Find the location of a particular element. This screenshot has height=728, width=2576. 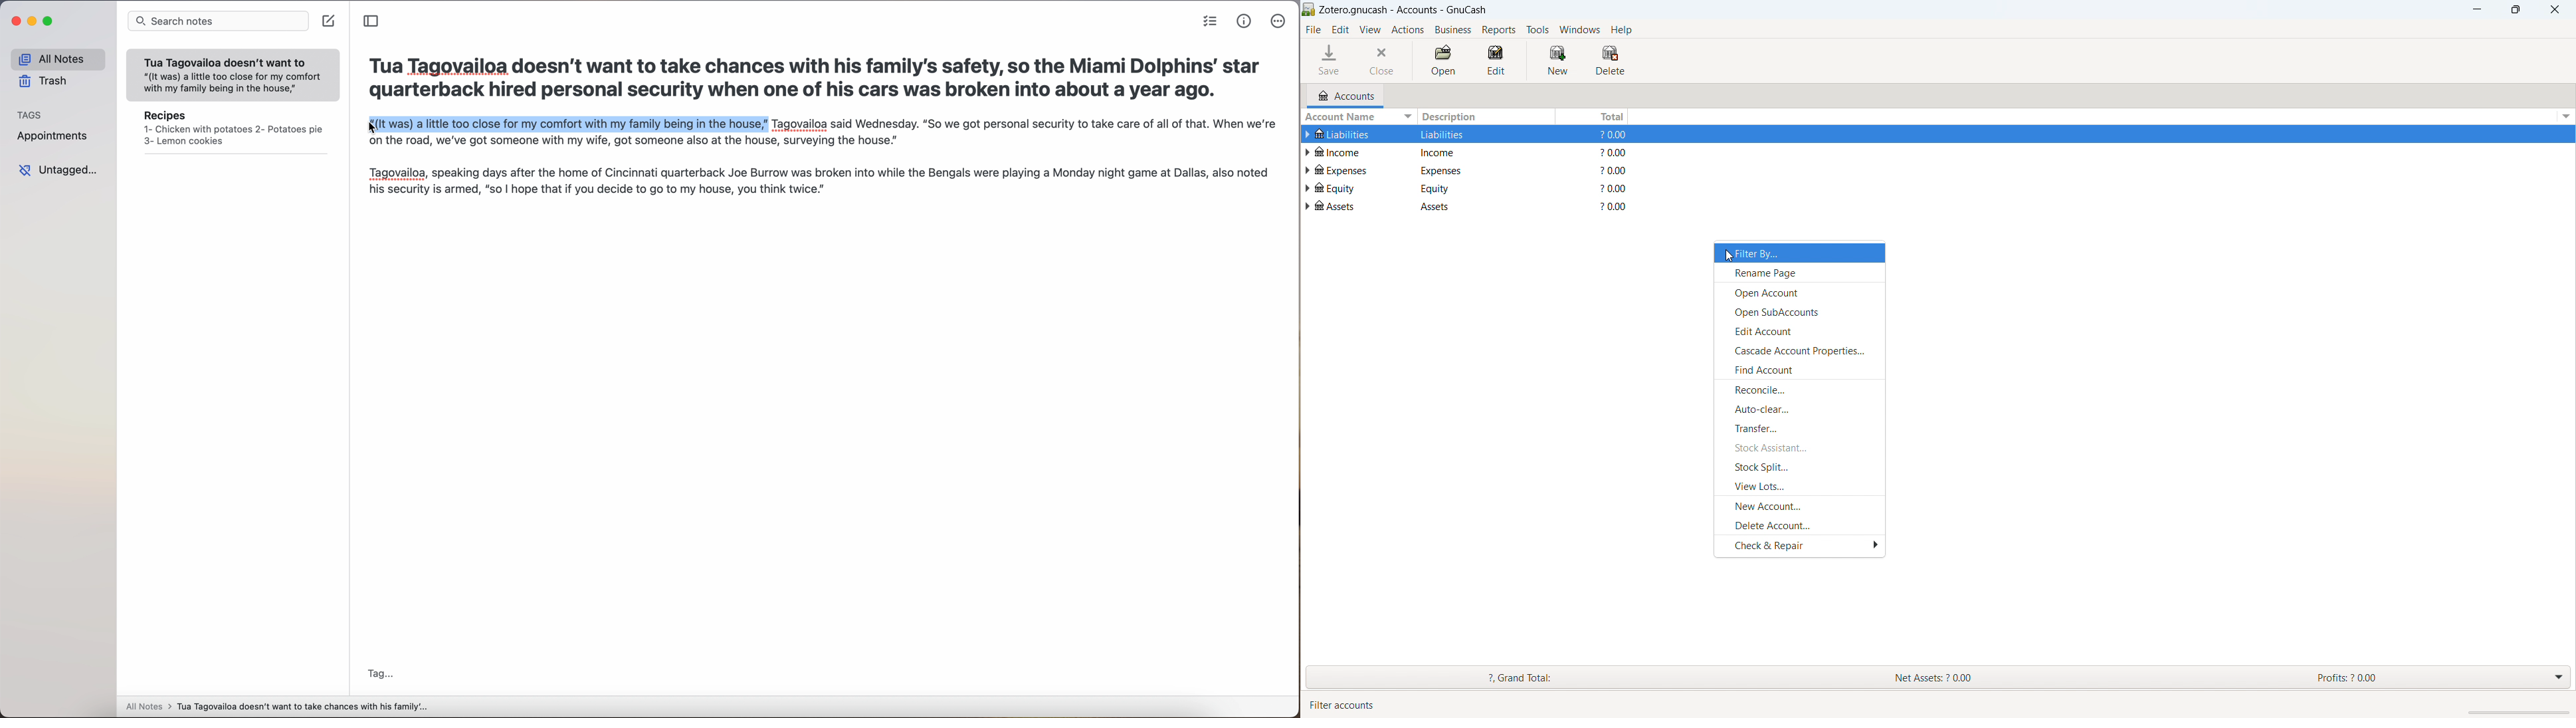

sort by account name is located at coordinates (1359, 118).